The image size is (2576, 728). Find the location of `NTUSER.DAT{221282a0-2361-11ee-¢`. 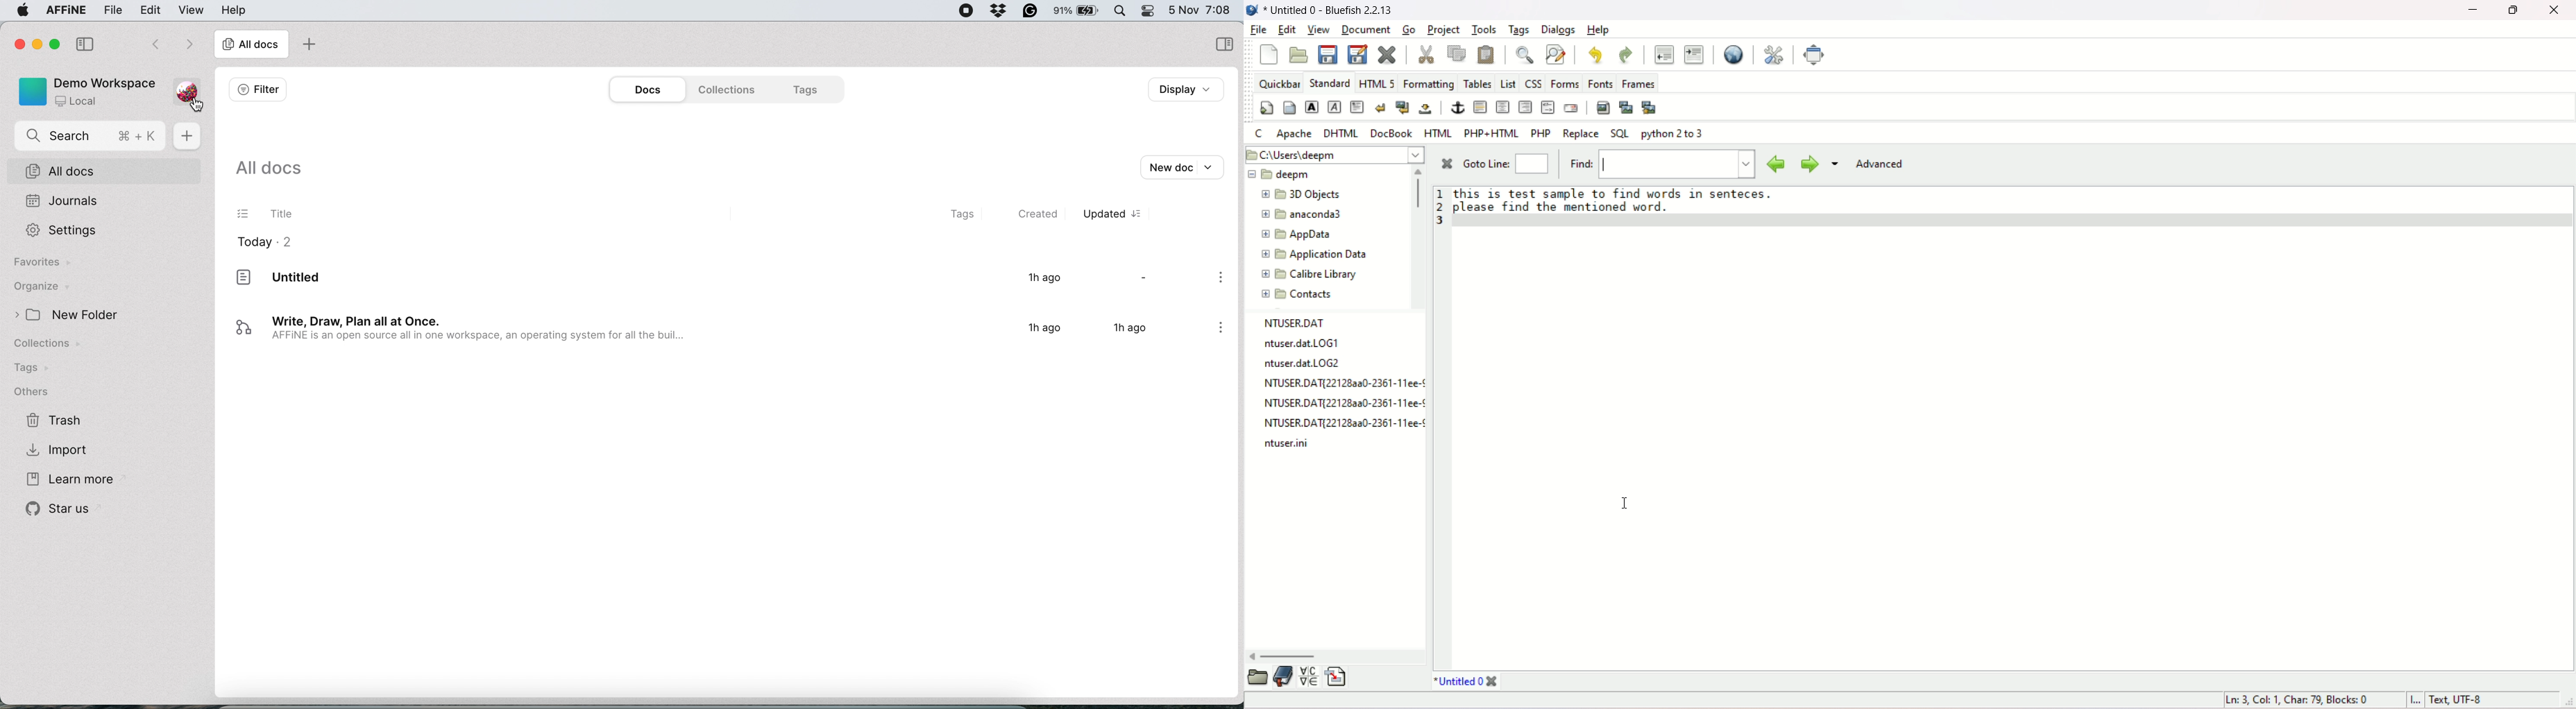

NTUSER.DAT{221282a0-2361-11ee-¢ is located at coordinates (1343, 384).